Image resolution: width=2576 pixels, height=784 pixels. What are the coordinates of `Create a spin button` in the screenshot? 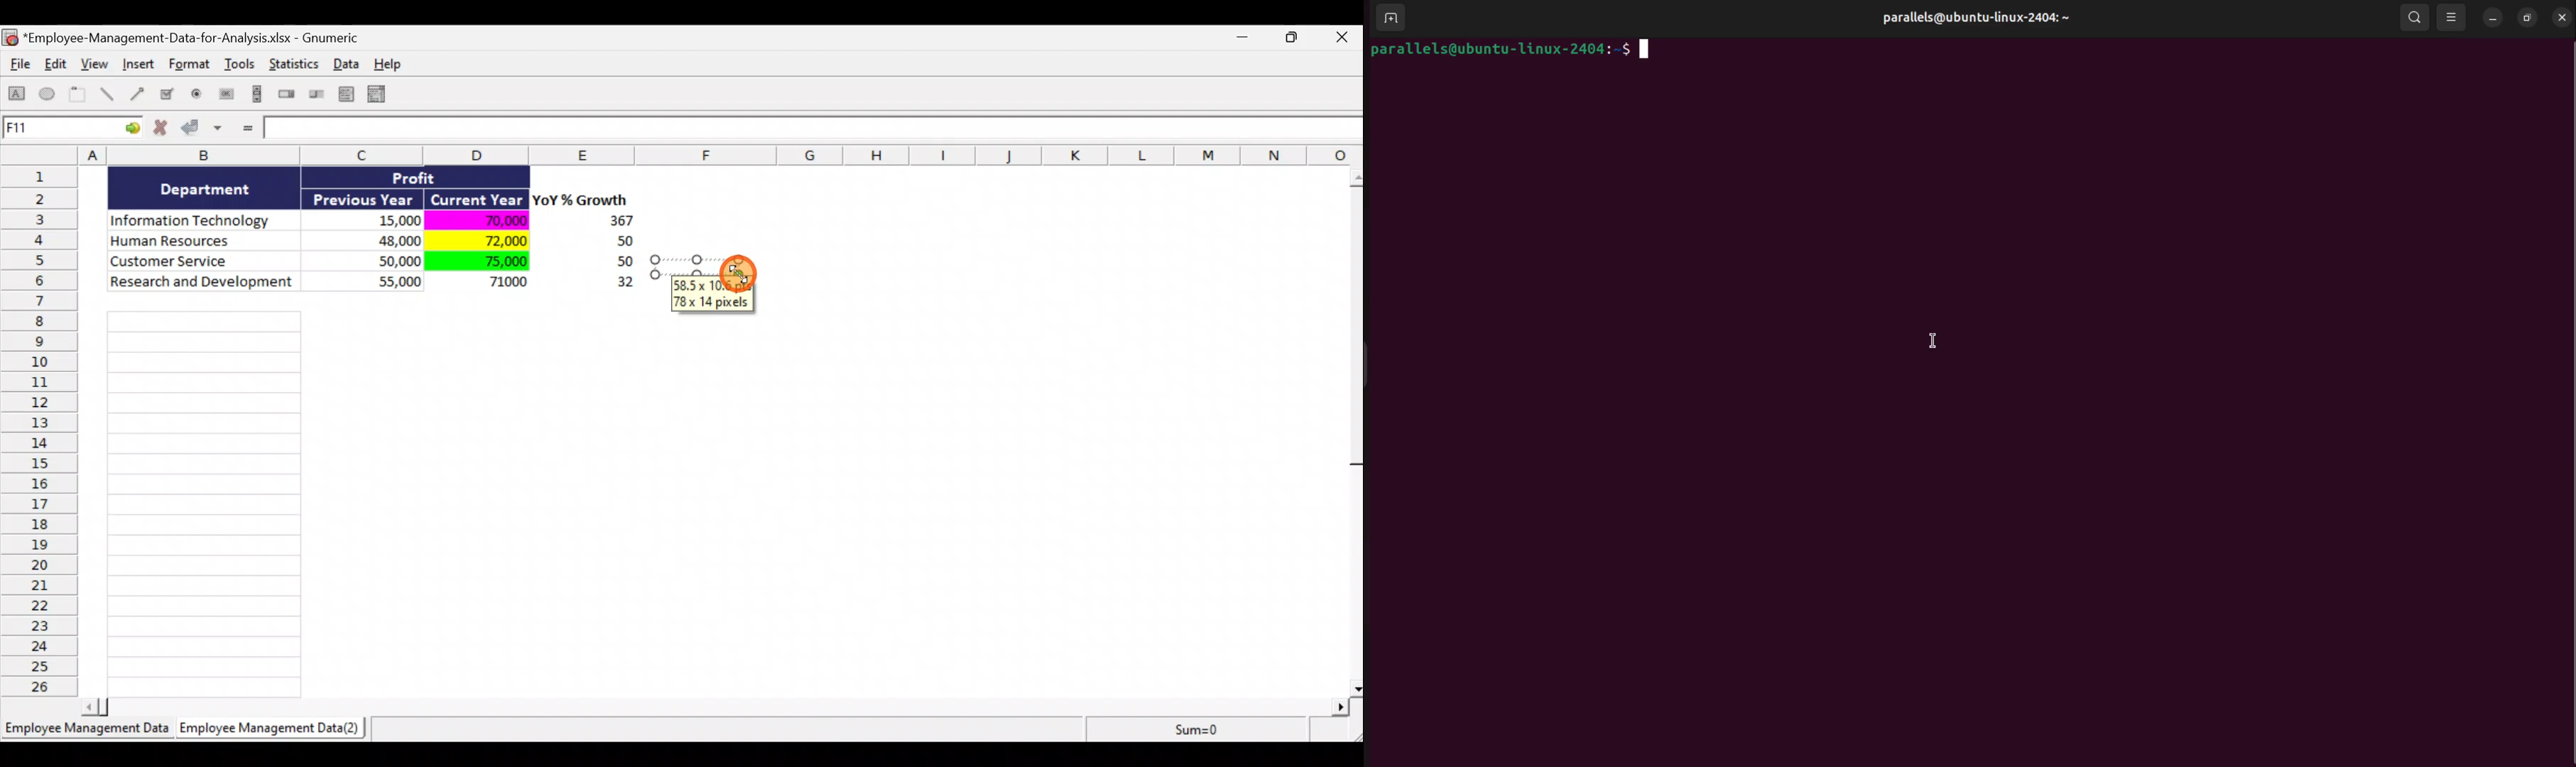 It's located at (288, 95).